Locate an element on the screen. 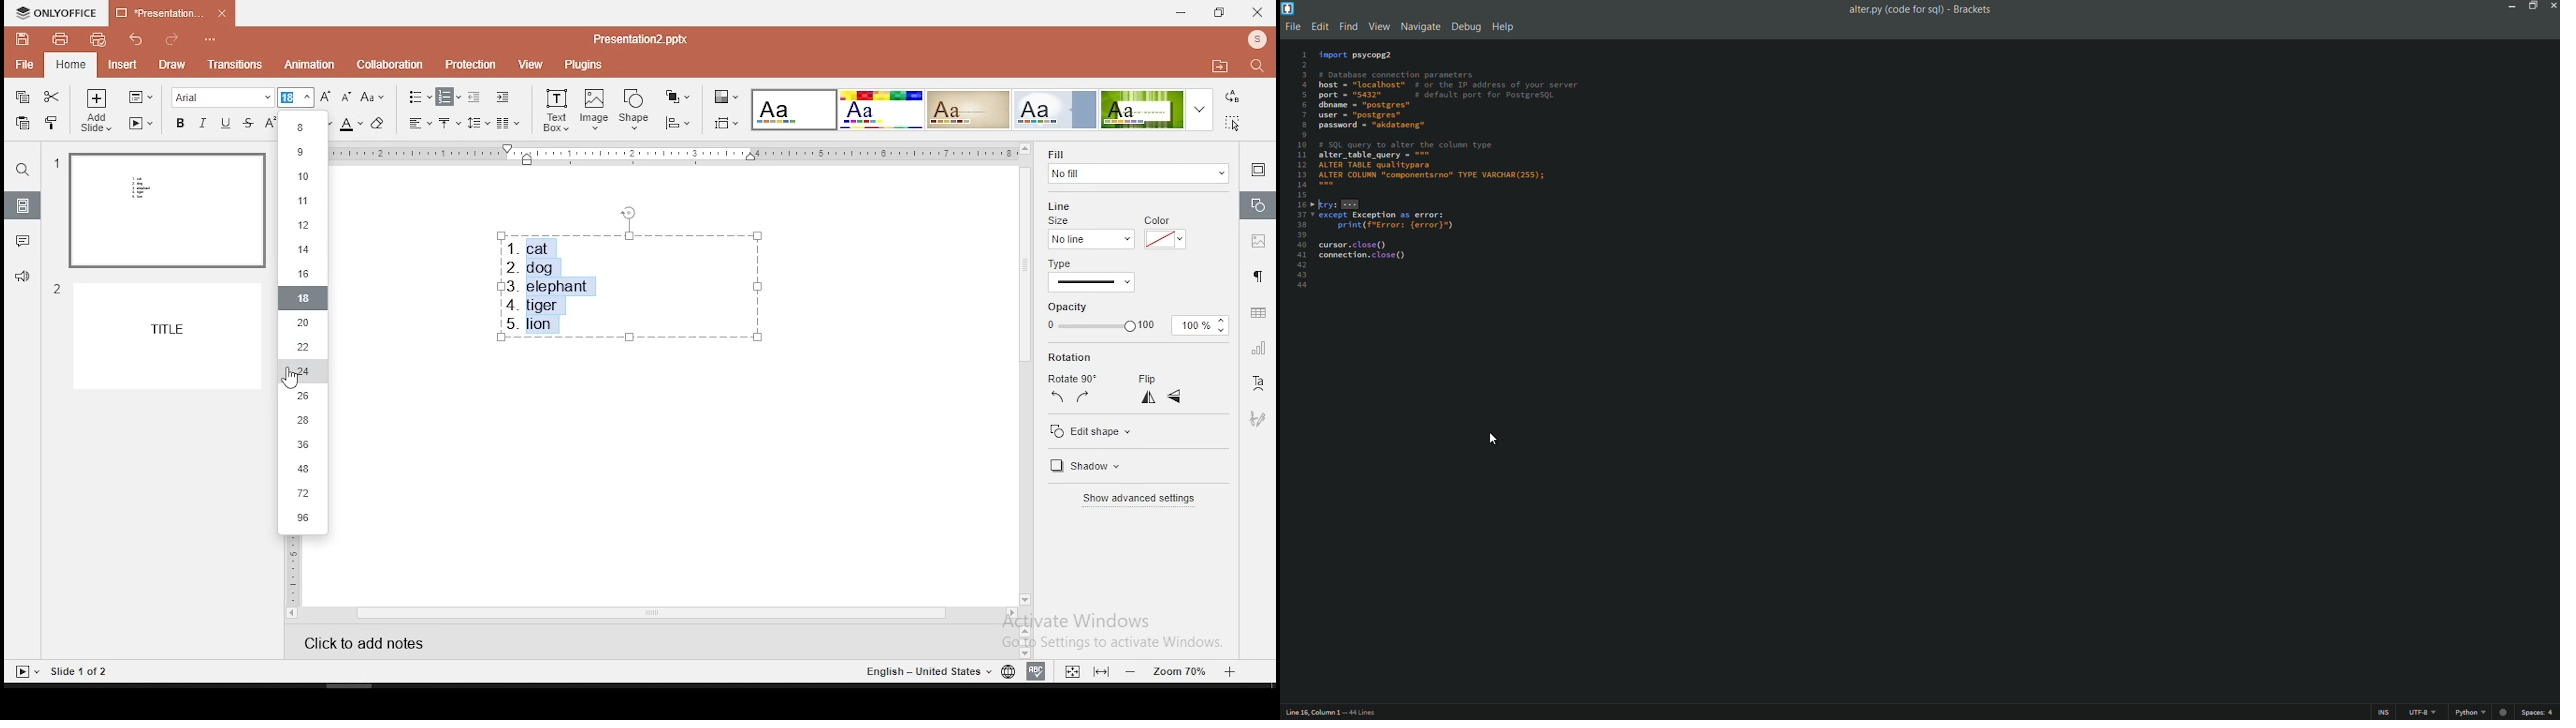 Image resolution: width=2576 pixels, height=728 pixels. opacity is located at coordinates (1137, 318).